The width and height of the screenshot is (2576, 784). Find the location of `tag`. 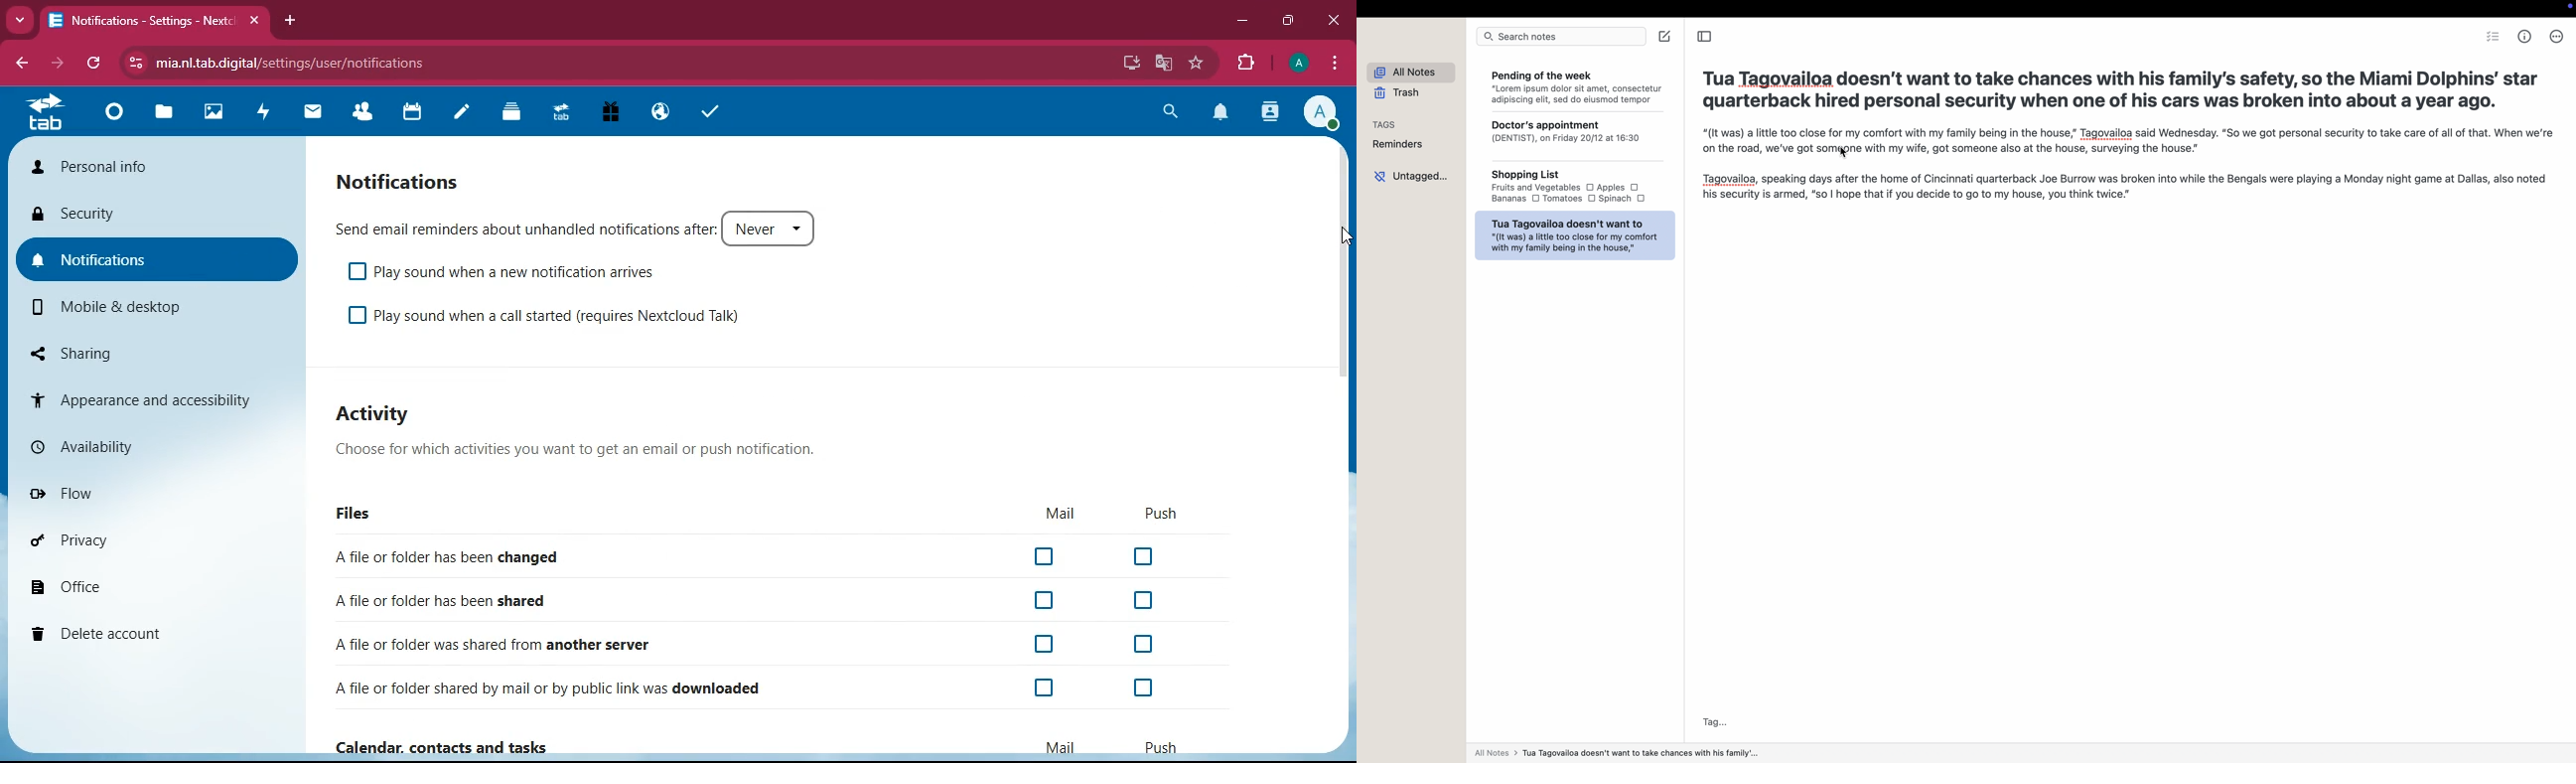

tag is located at coordinates (1715, 718).